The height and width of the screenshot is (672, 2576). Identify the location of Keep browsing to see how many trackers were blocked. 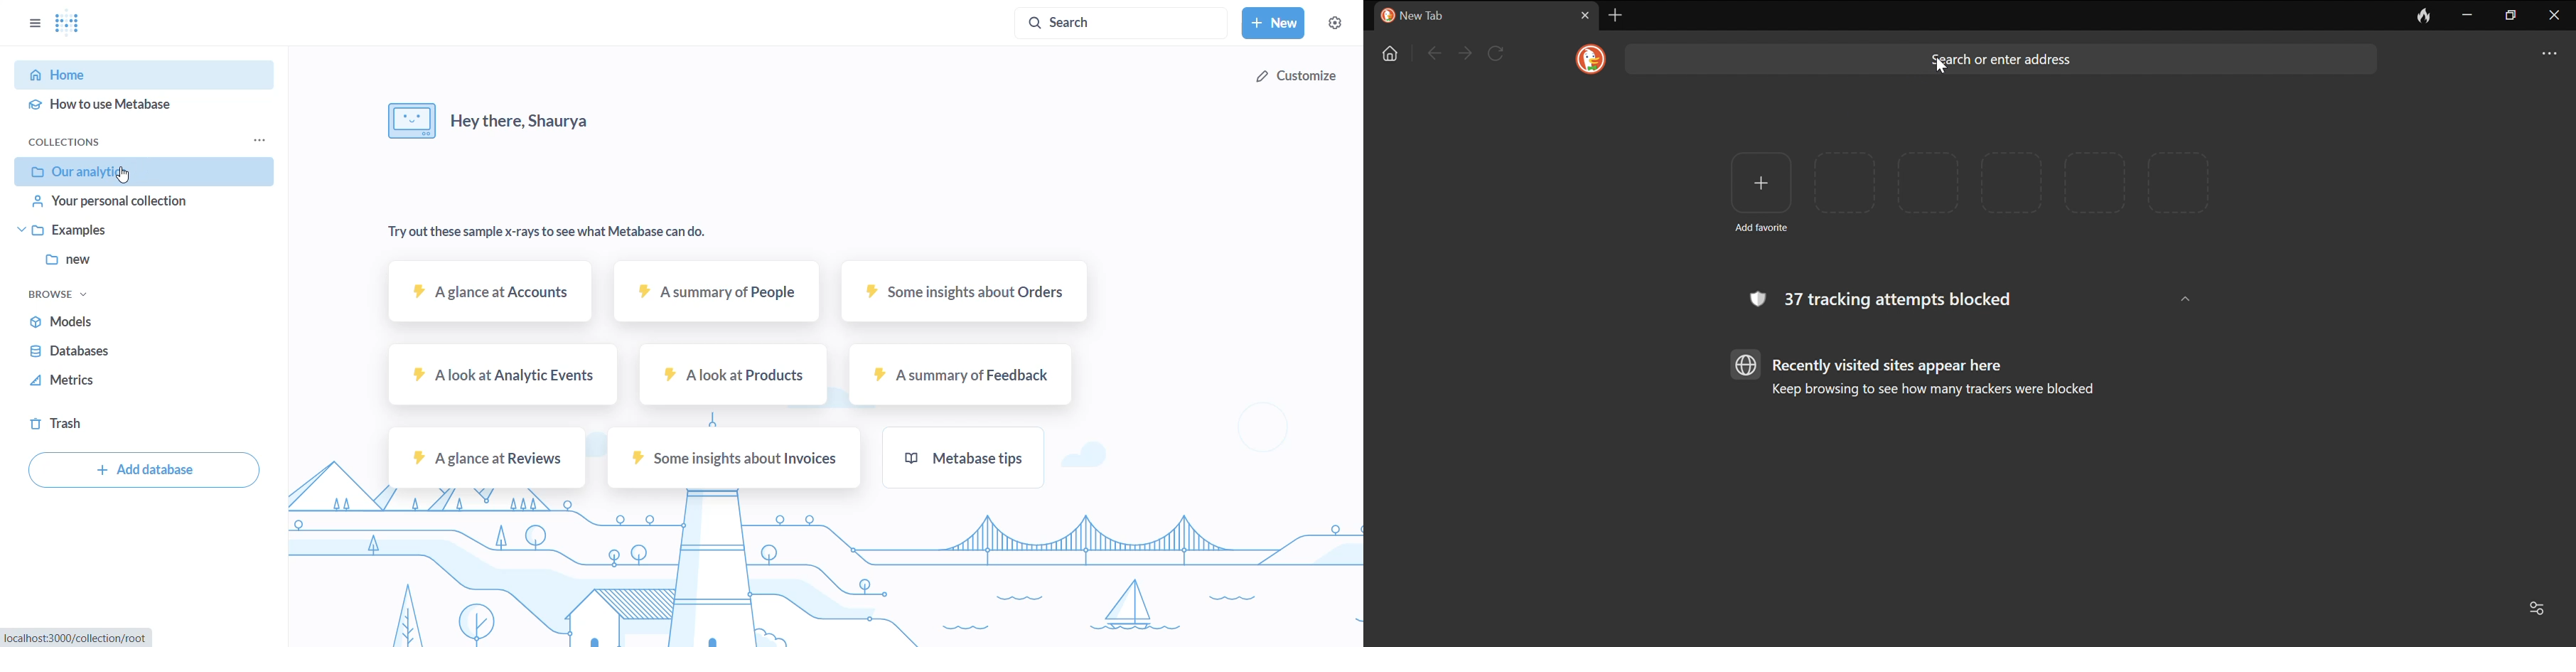
(1940, 391).